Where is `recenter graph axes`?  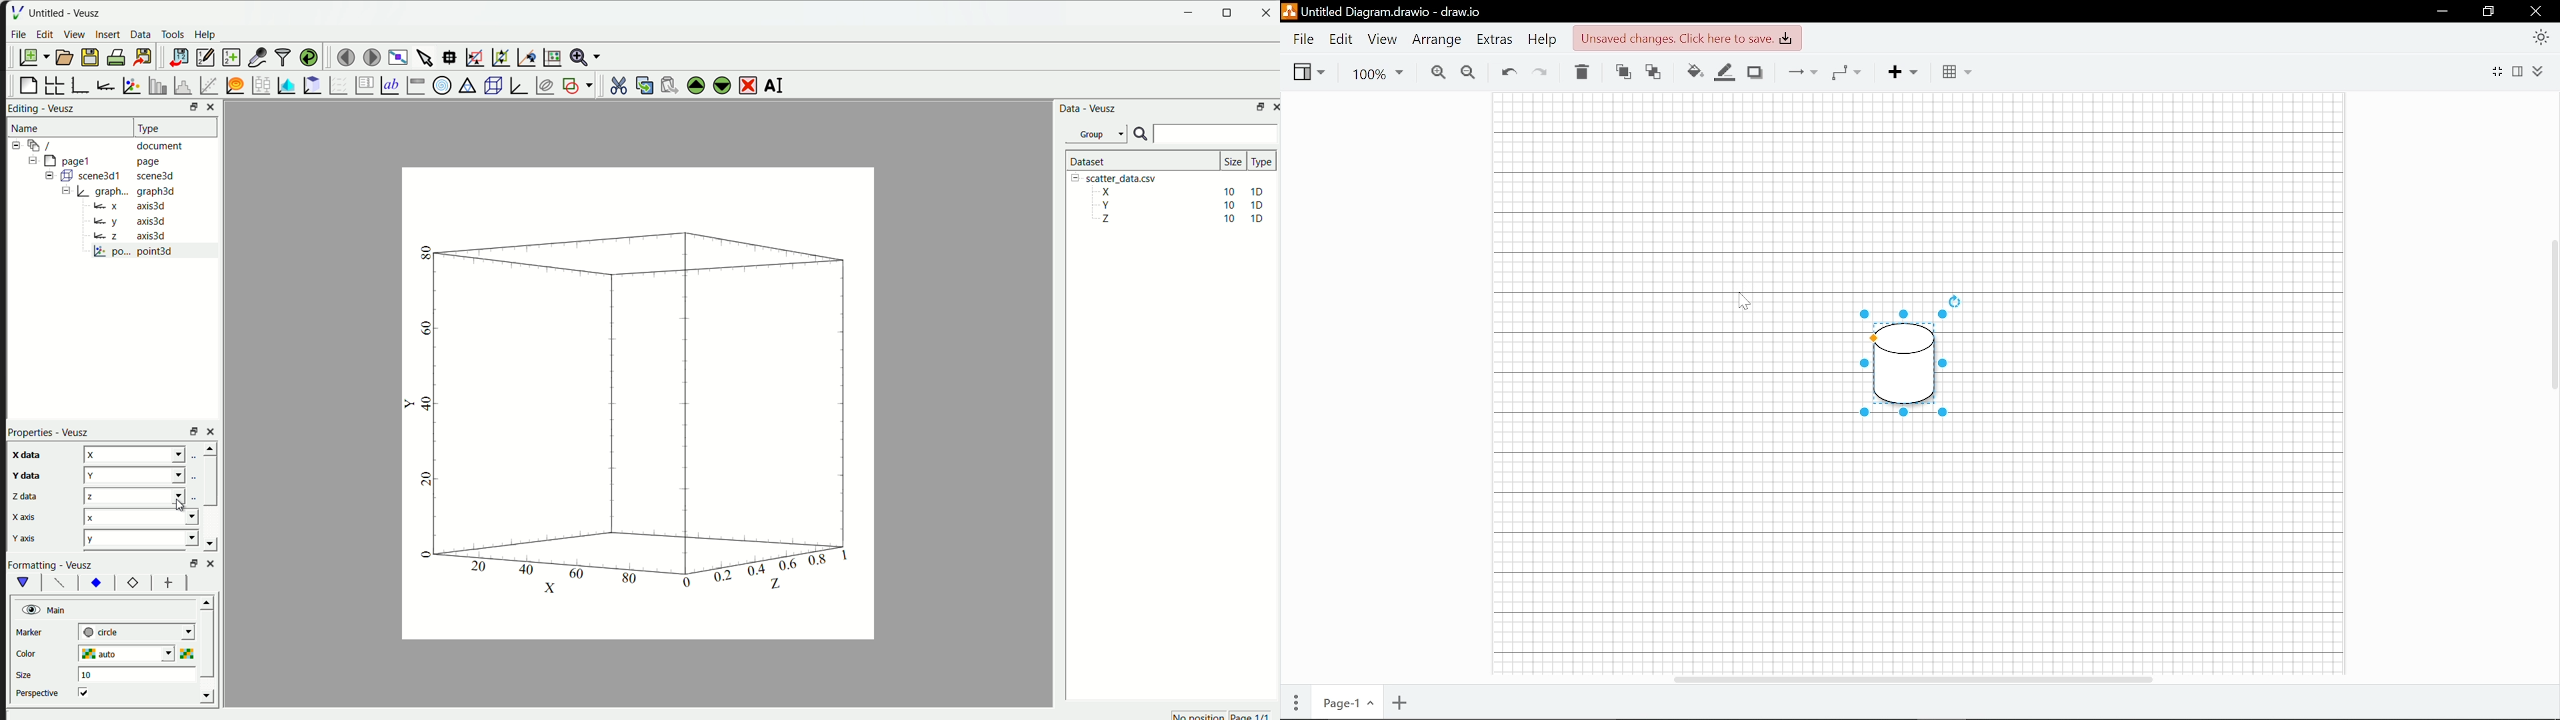
recenter graph axes is located at coordinates (523, 55).